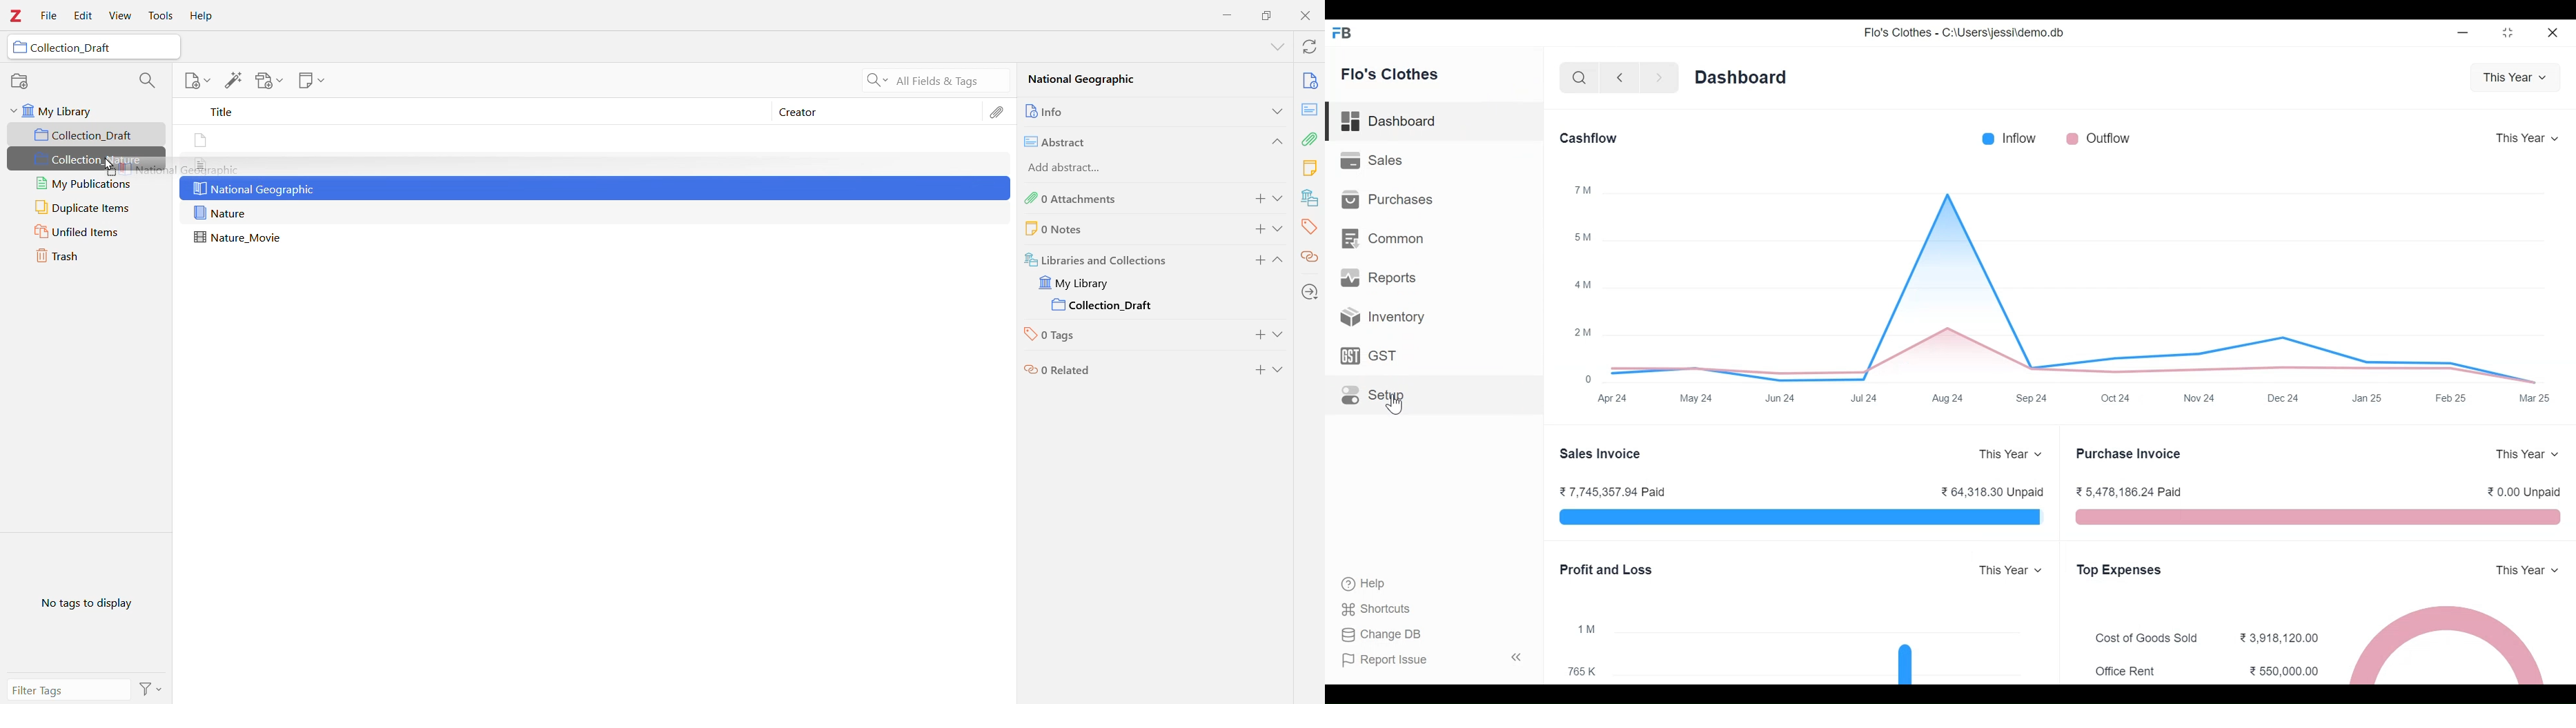 The image size is (2576, 728). What do you see at coordinates (1601, 452) in the screenshot?
I see `Sales Invoice` at bounding box center [1601, 452].